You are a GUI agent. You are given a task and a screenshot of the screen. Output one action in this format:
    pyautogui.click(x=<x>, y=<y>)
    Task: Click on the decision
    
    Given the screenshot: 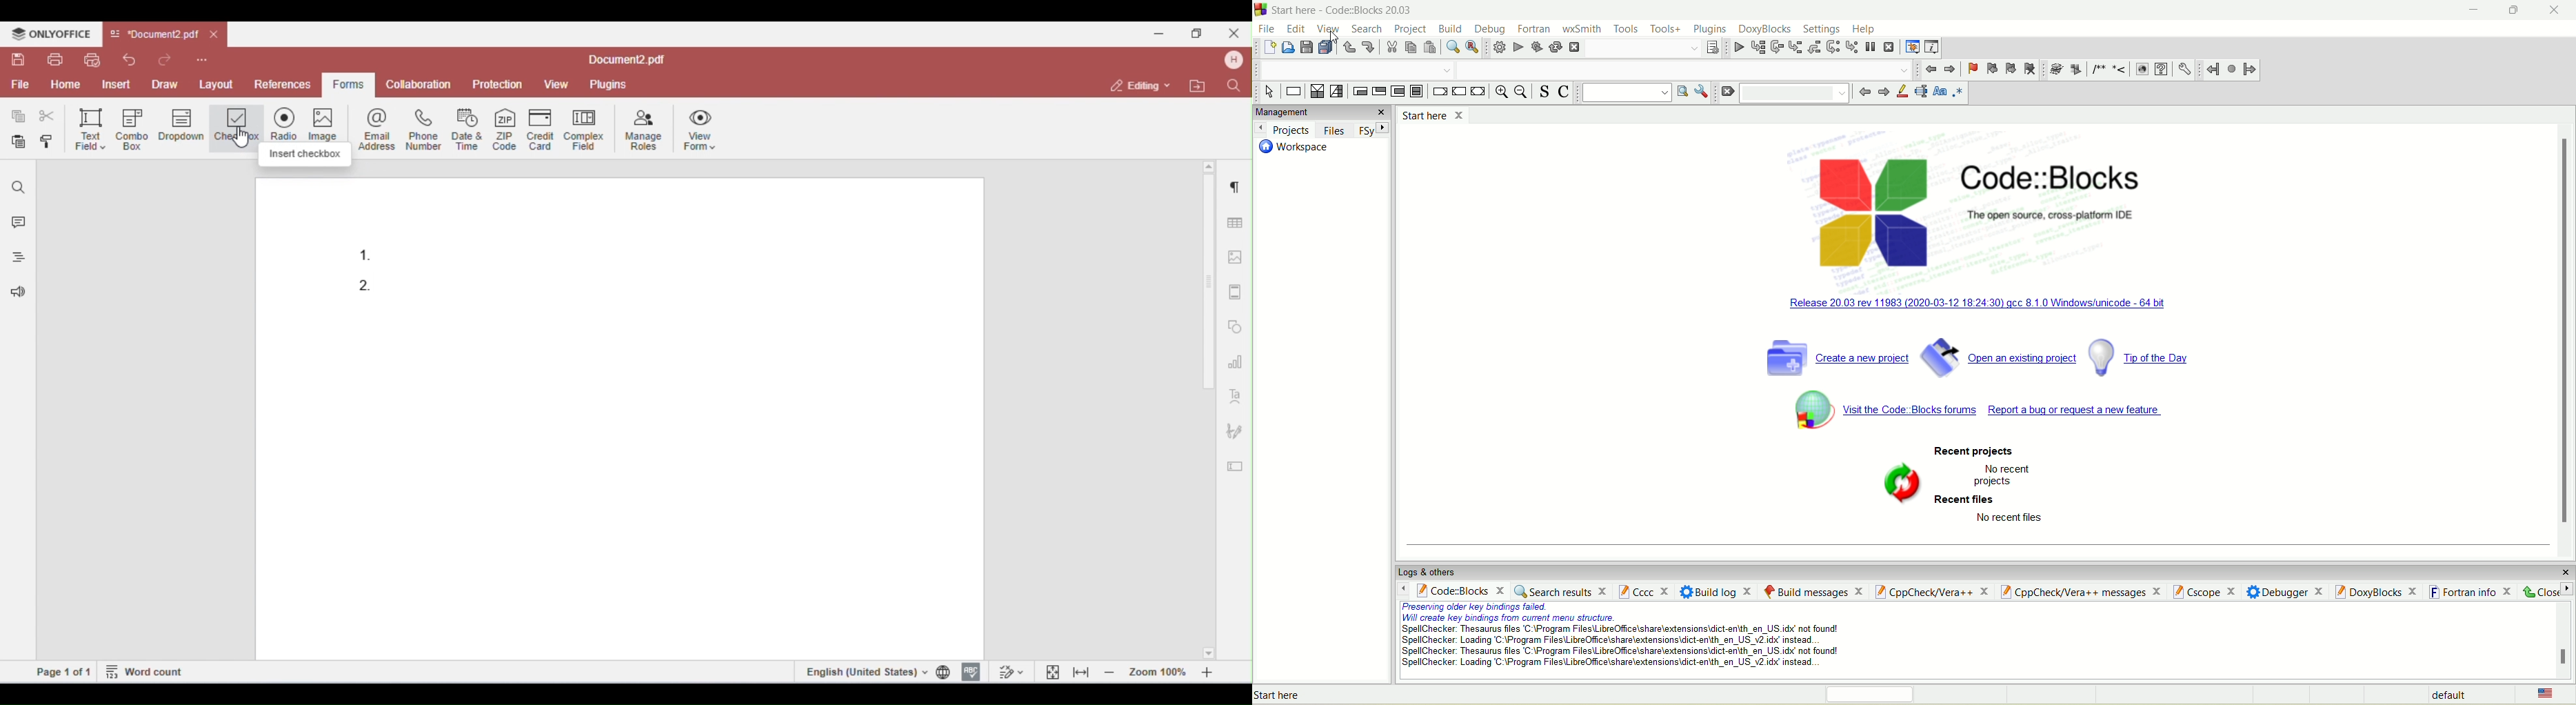 What is the action you would take?
    pyautogui.click(x=1316, y=92)
    